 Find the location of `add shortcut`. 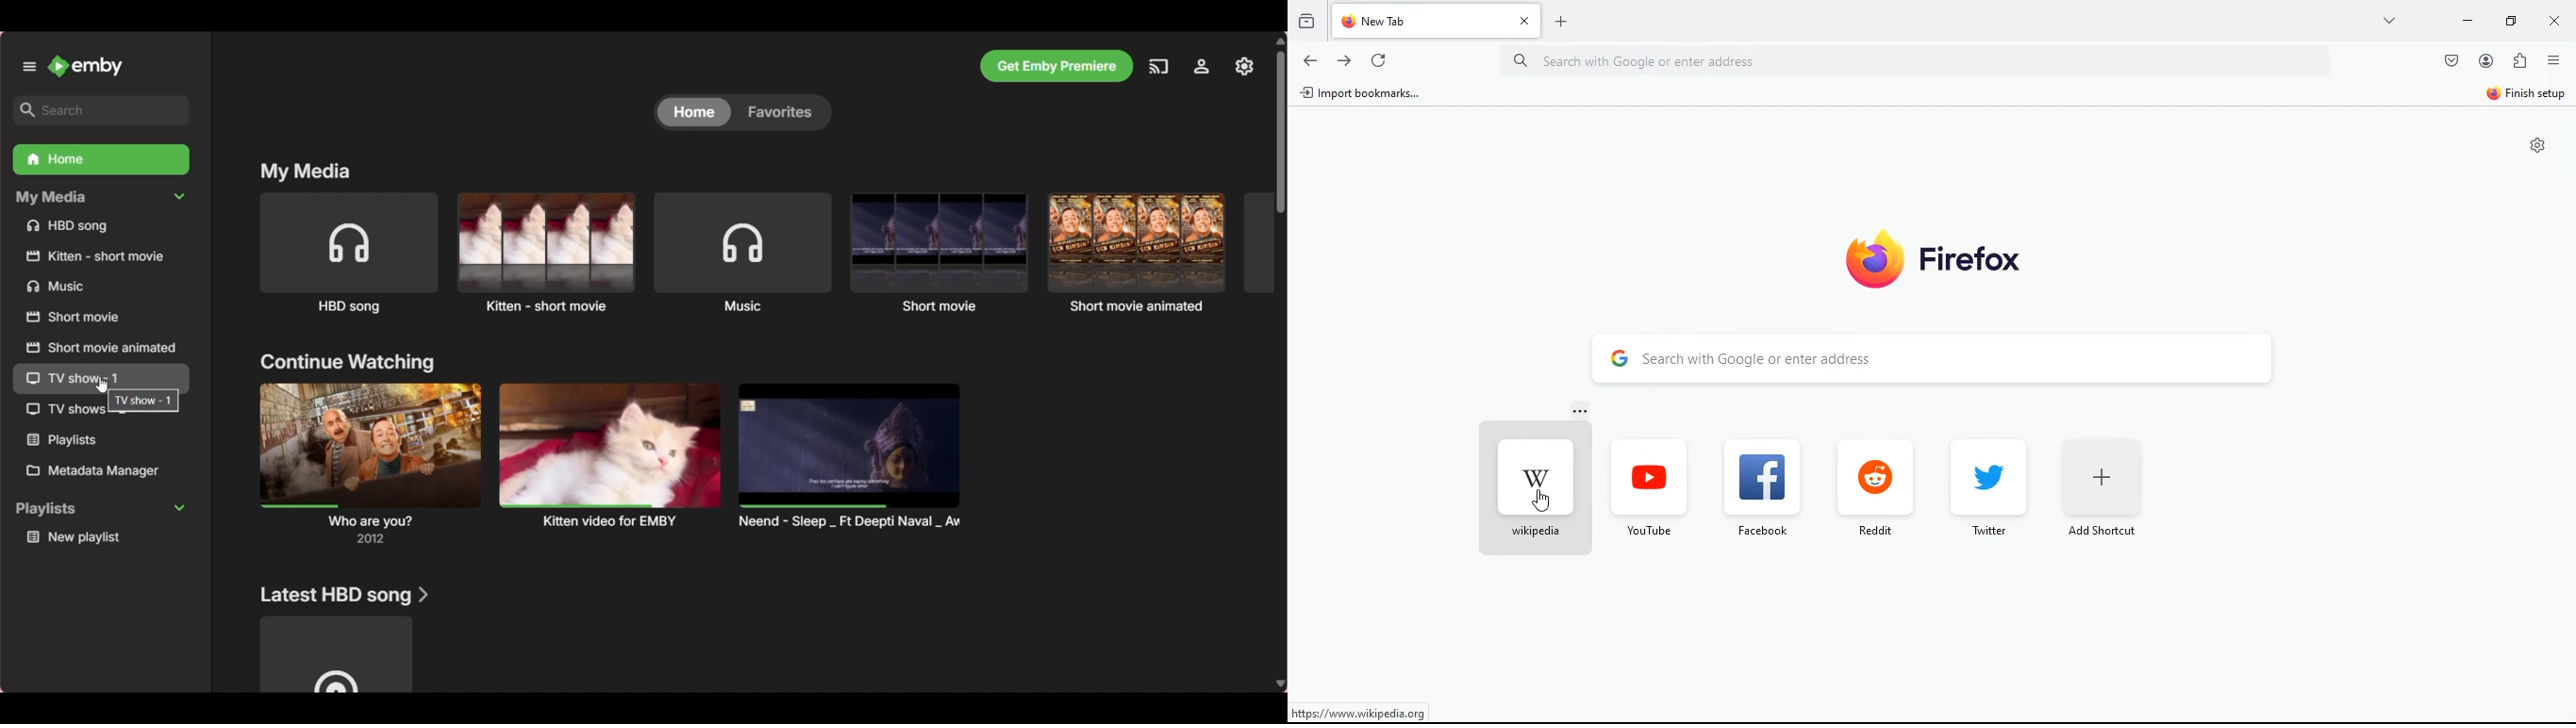

add shortcut is located at coordinates (2102, 534).